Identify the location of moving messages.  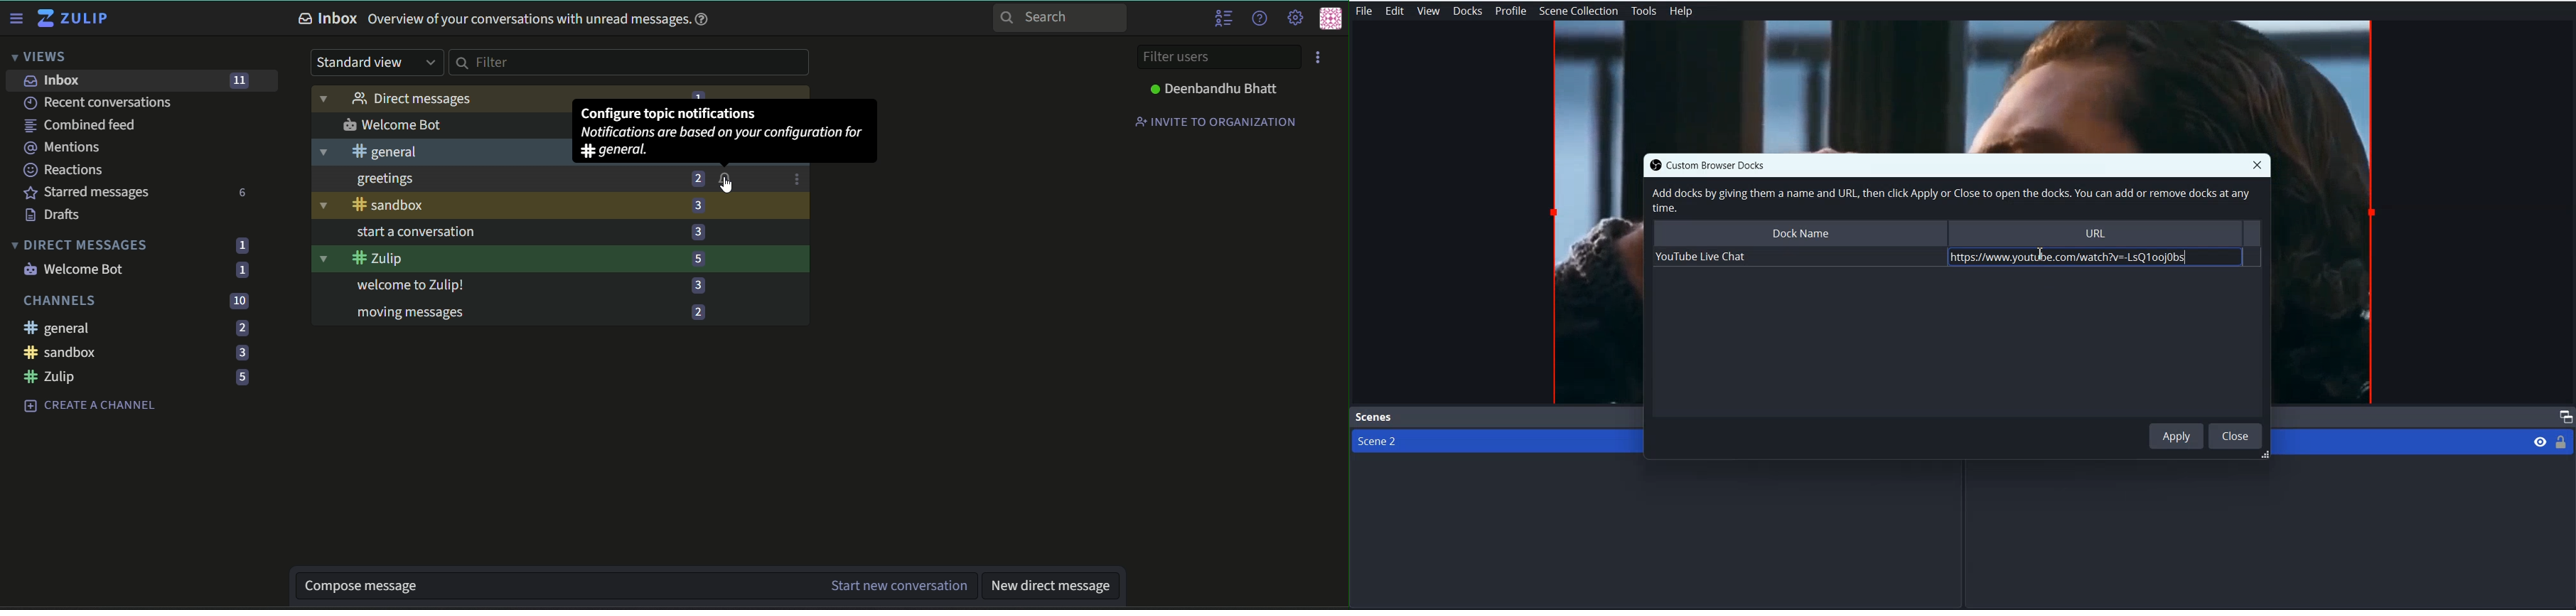
(512, 314).